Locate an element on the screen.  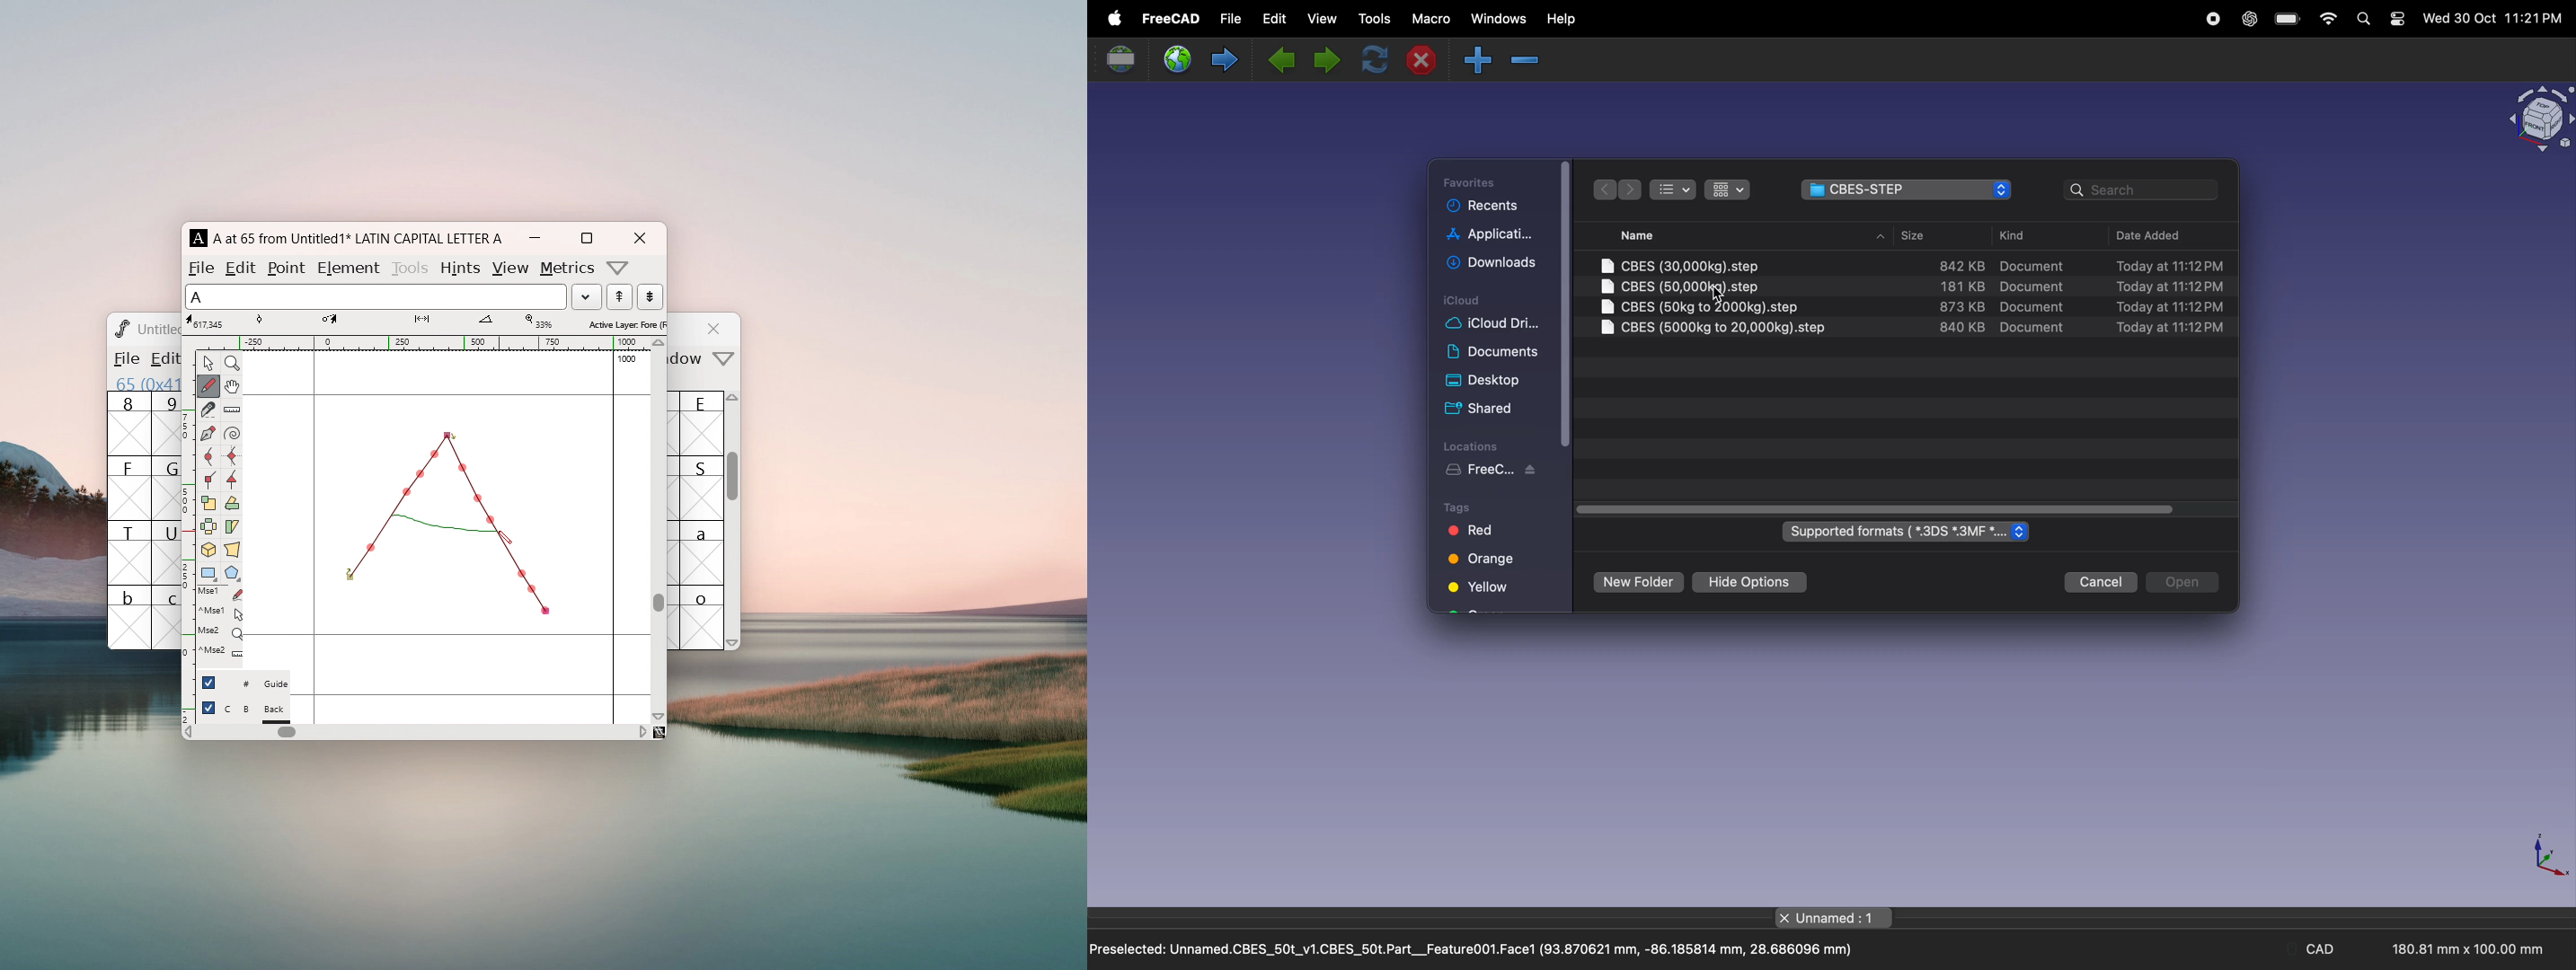
Preselected: Unnamed.CBES_50t_v1.CBES_50t.Part__Feature001.Face1 (93.870621 mm, -86.185814 mm, 28.686096 mm) is located at coordinates (1473, 951).